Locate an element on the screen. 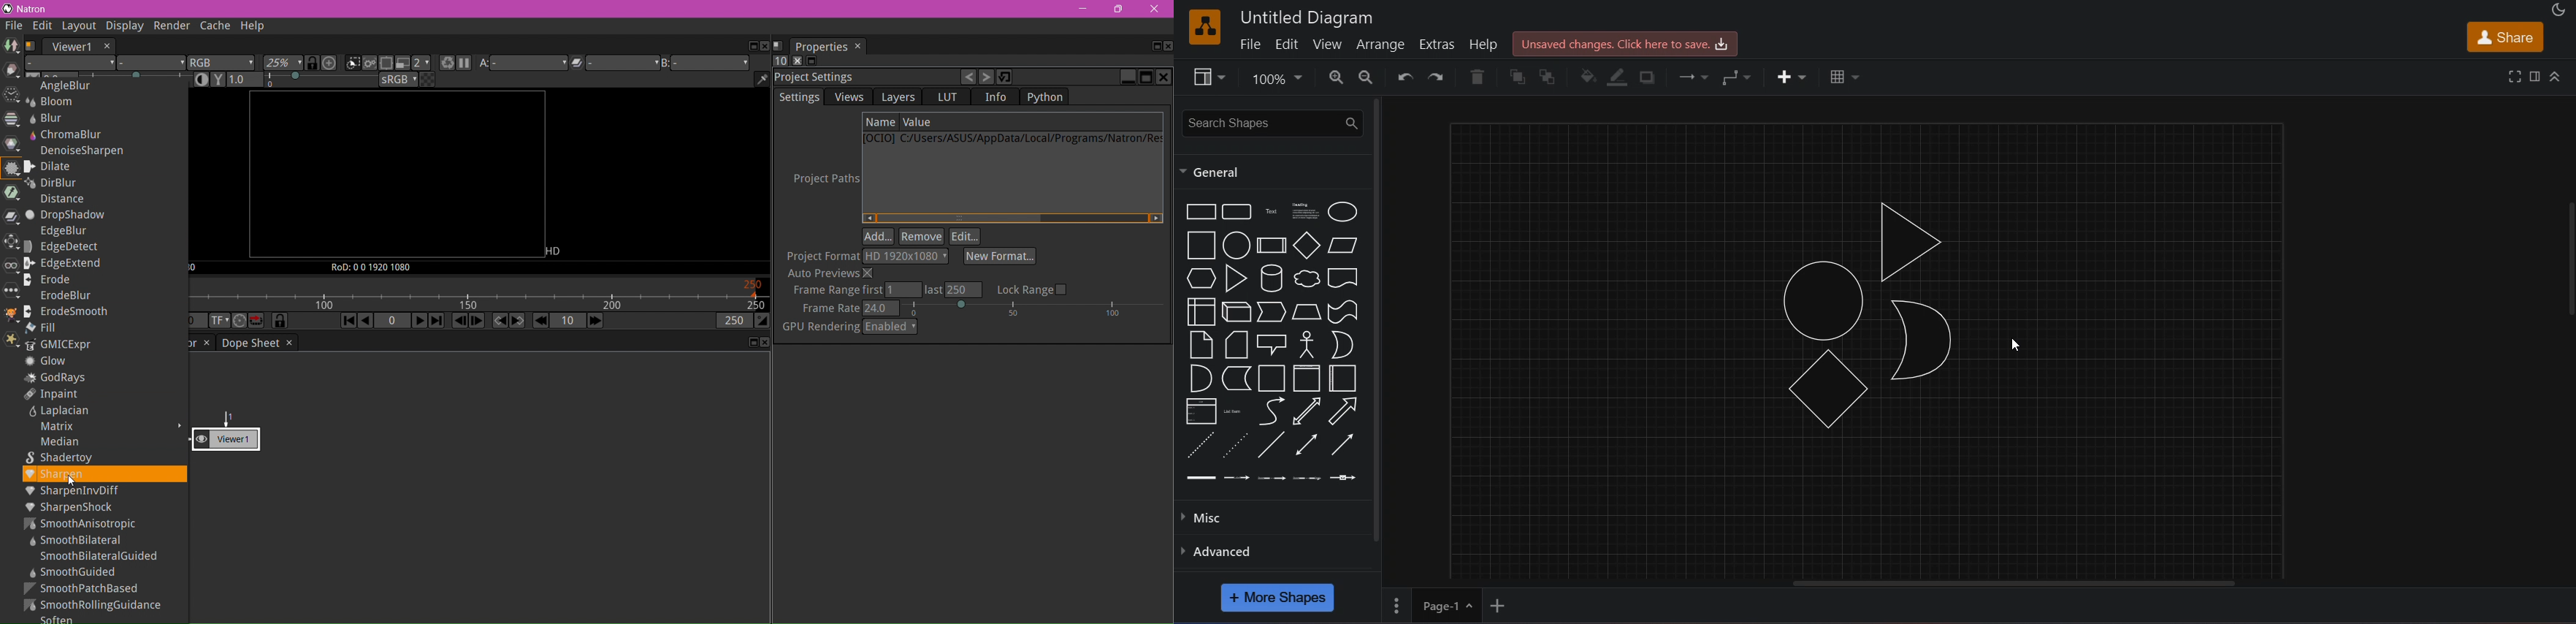  help is located at coordinates (1483, 45).